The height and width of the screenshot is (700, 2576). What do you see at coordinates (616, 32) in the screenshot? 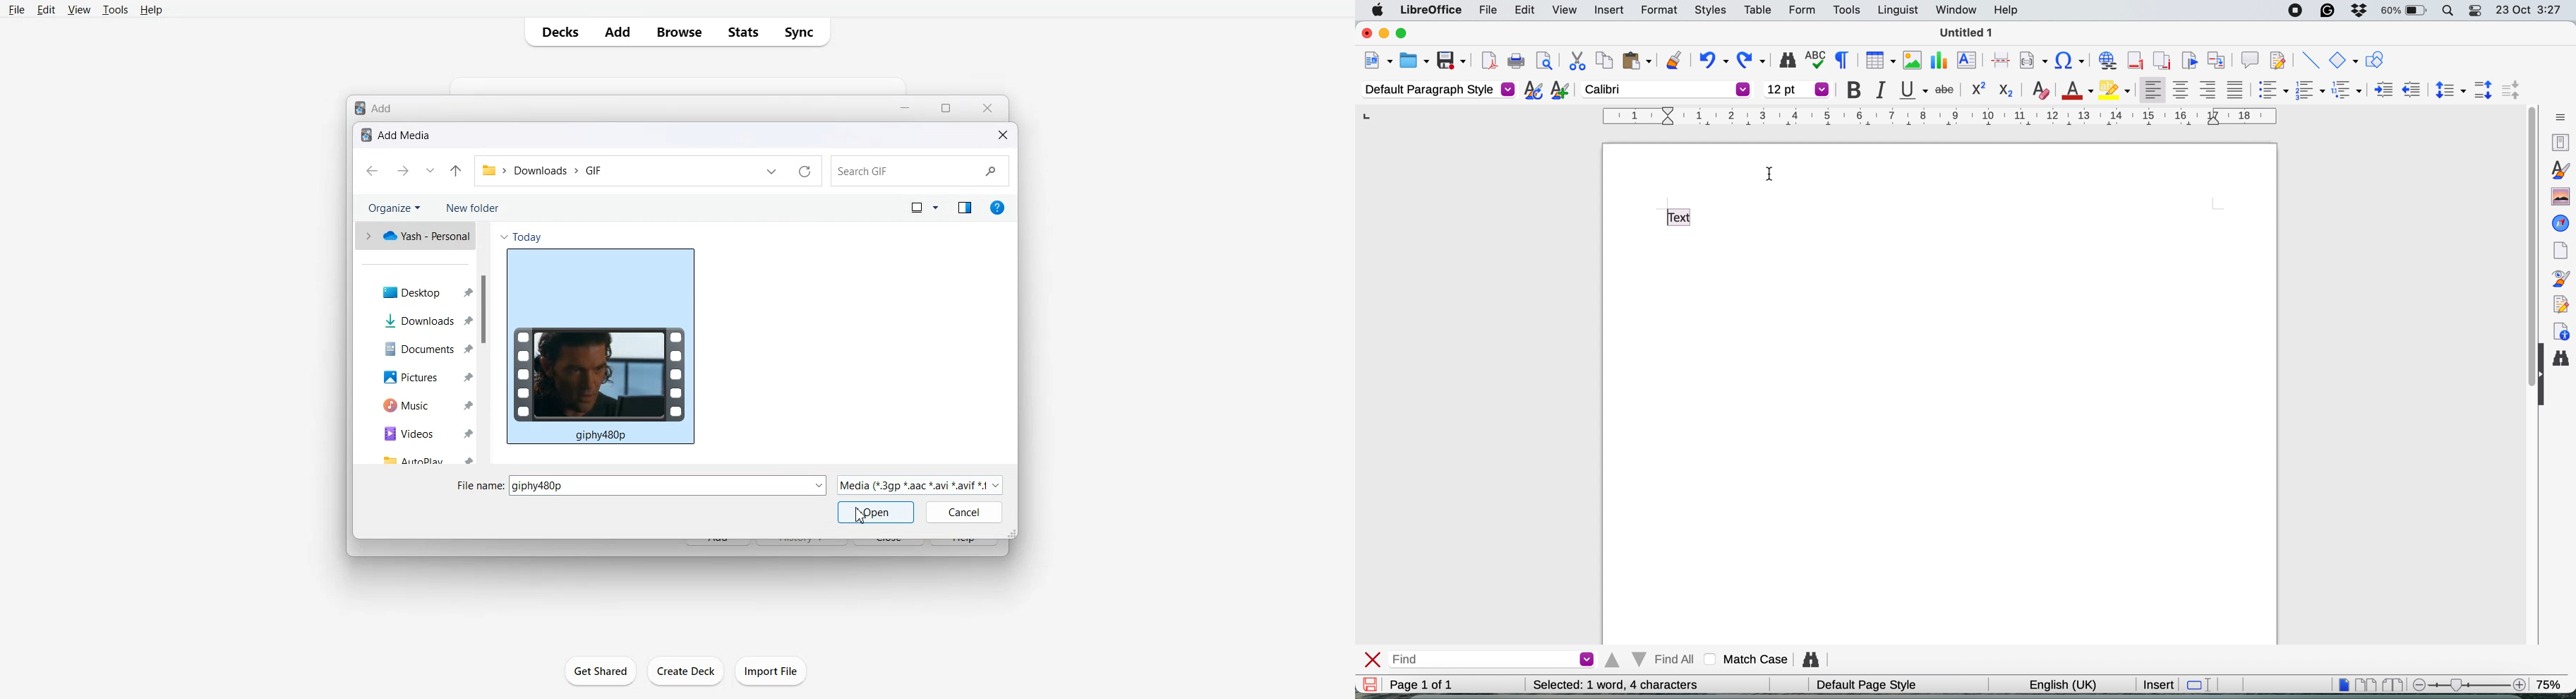
I see `Add` at bounding box center [616, 32].